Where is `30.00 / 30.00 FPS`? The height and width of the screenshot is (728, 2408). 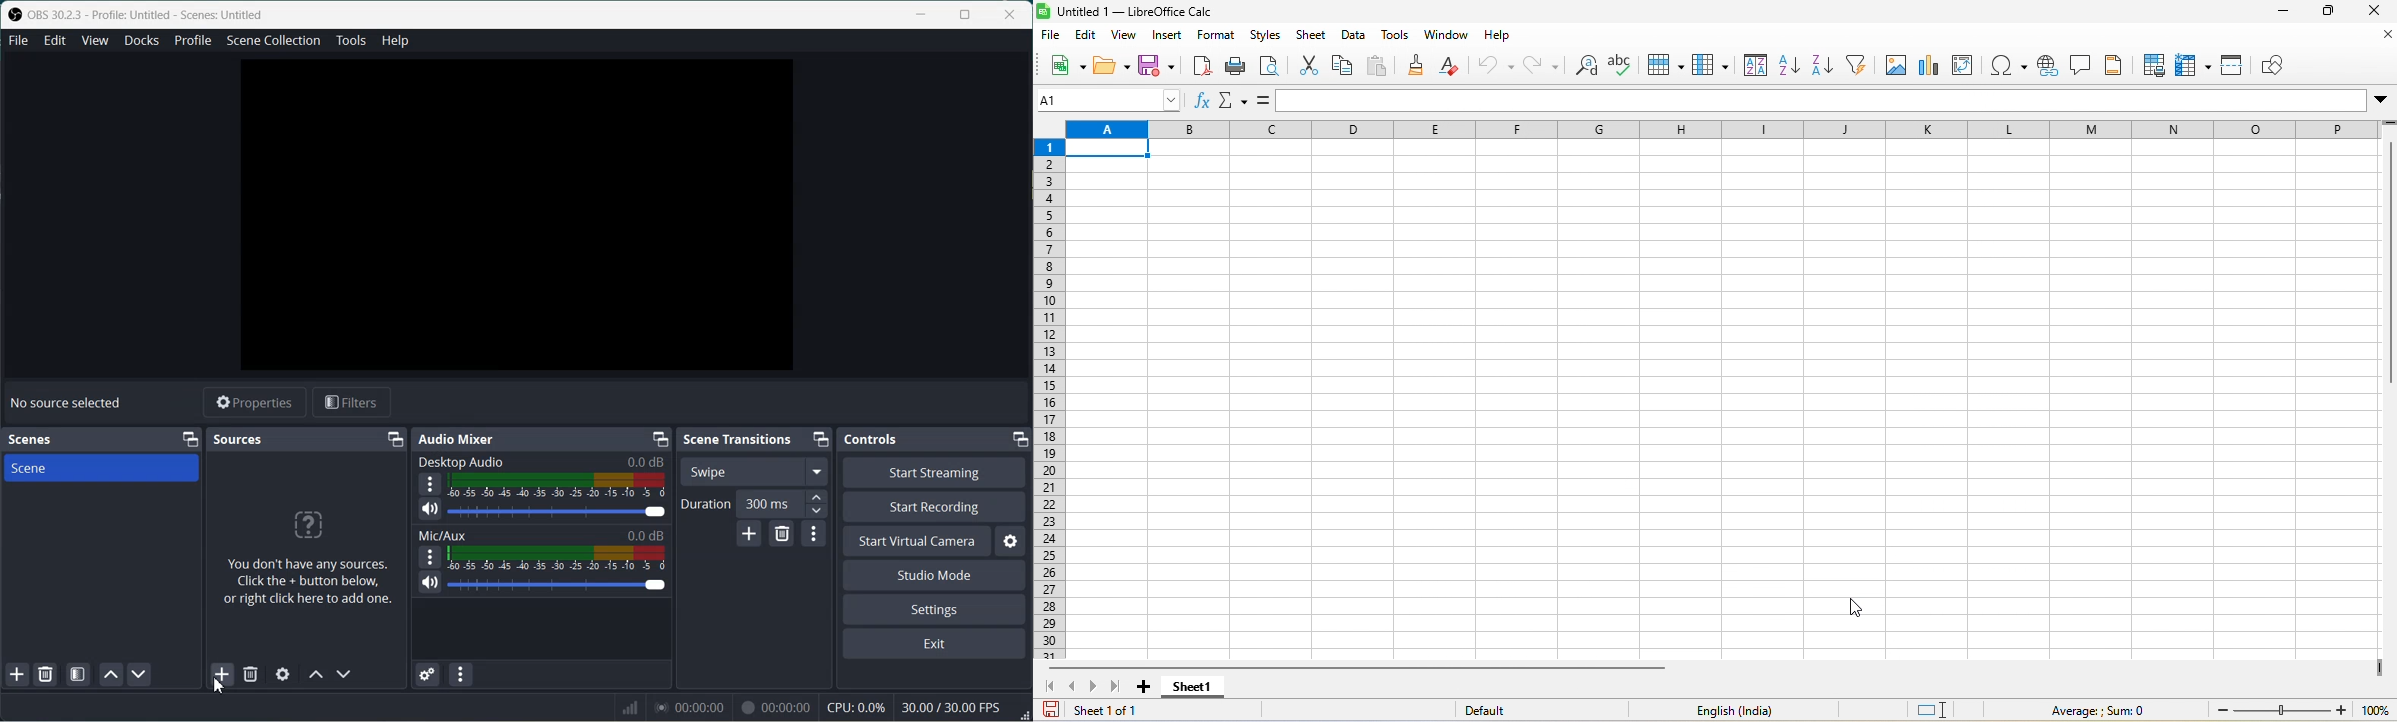
30.00 / 30.00 FPS is located at coordinates (953, 707).